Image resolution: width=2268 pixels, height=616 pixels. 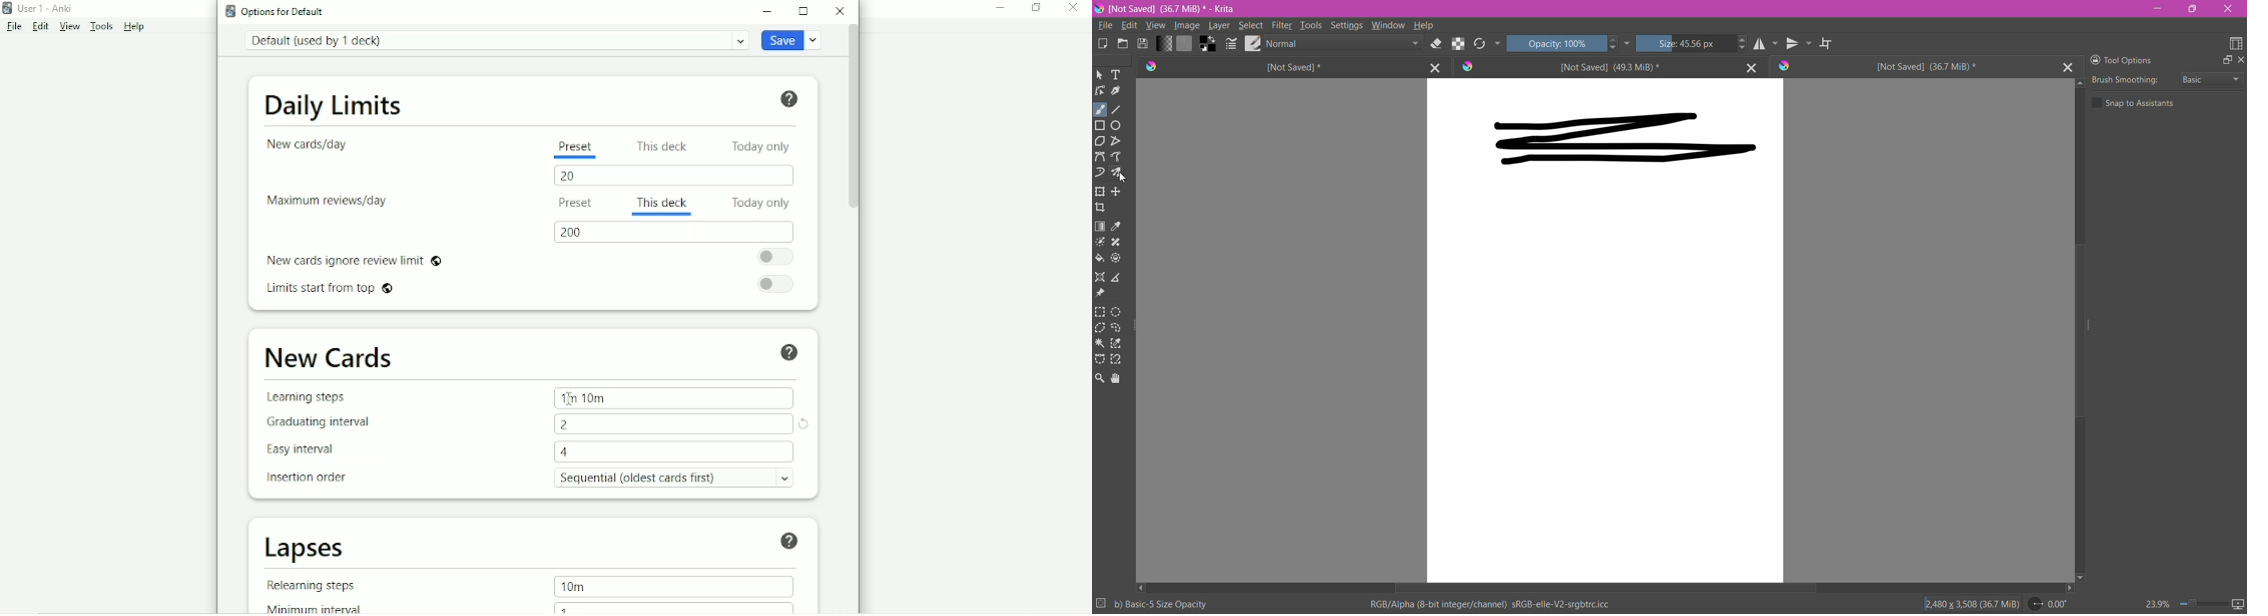 What do you see at coordinates (2138, 103) in the screenshot?
I see `Snap to Assistants` at bounding box center [2138, 103].